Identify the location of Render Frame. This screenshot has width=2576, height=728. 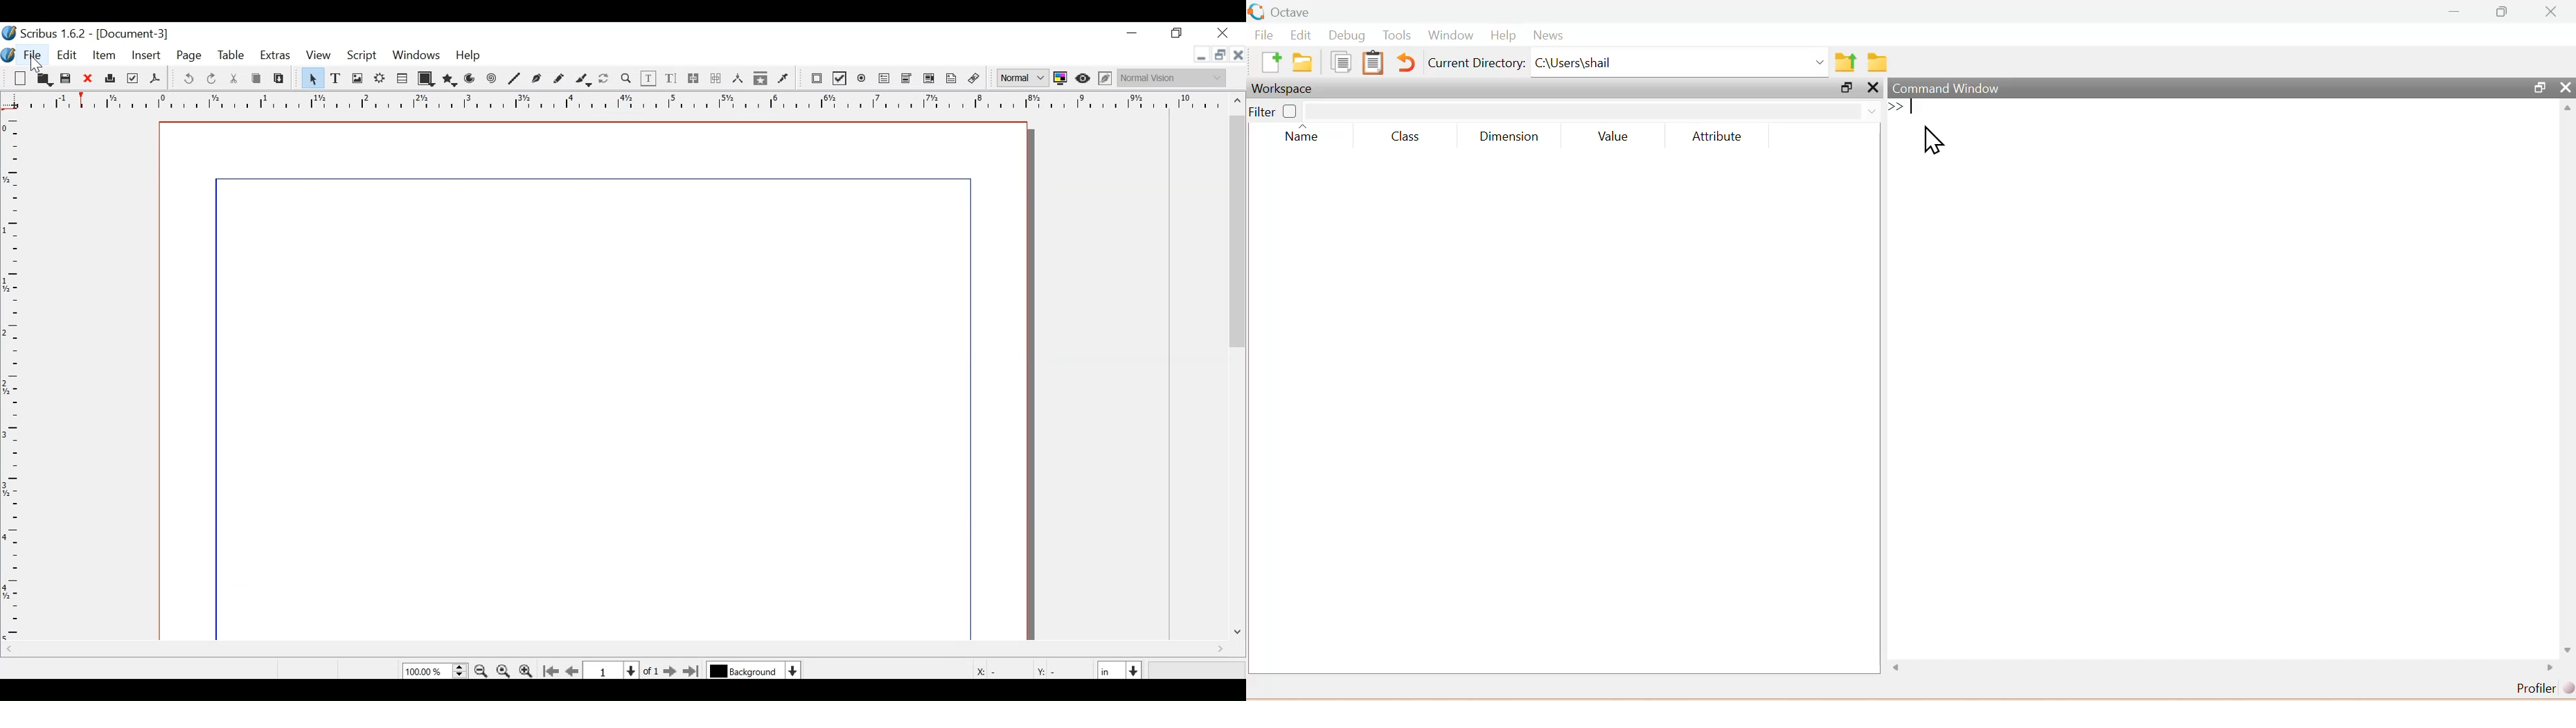
(380, 78).